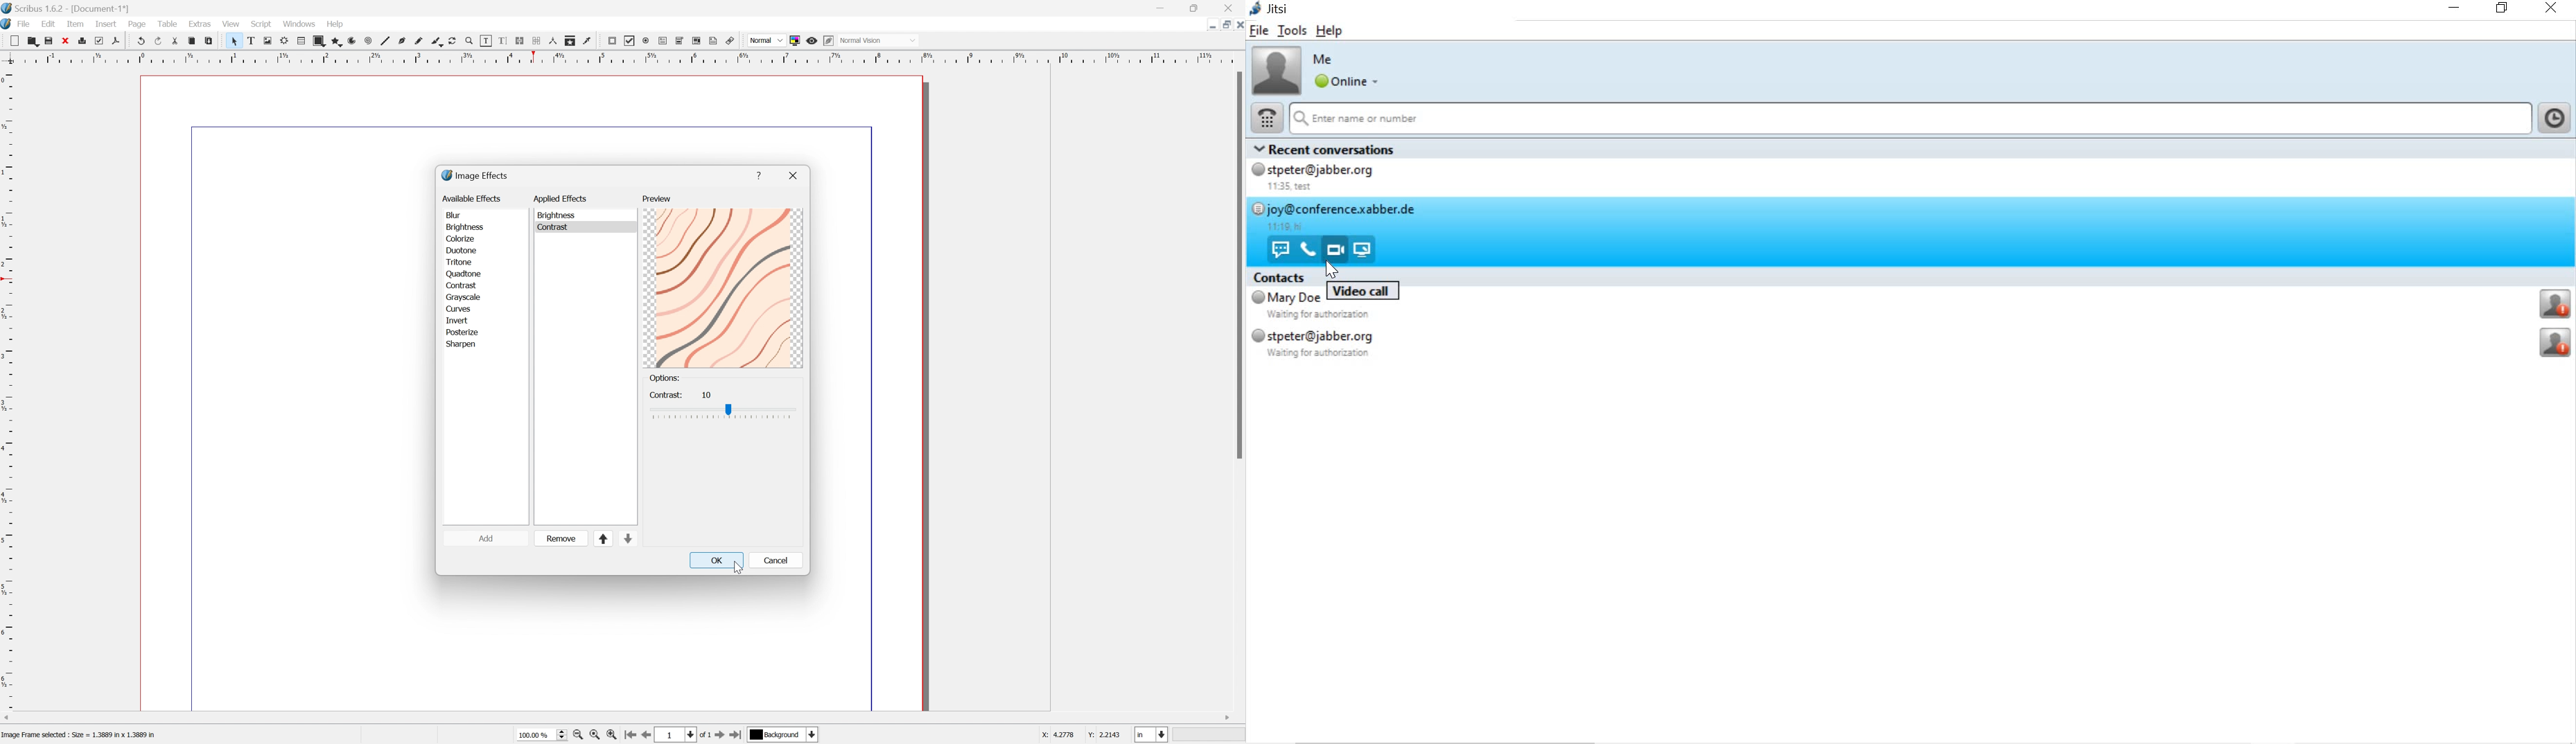 This screenshot has height=756, width=2576. What do you see at coordinates (106, 24) in the screenshot?
I see `Insert` at bounding box center [106, 24].